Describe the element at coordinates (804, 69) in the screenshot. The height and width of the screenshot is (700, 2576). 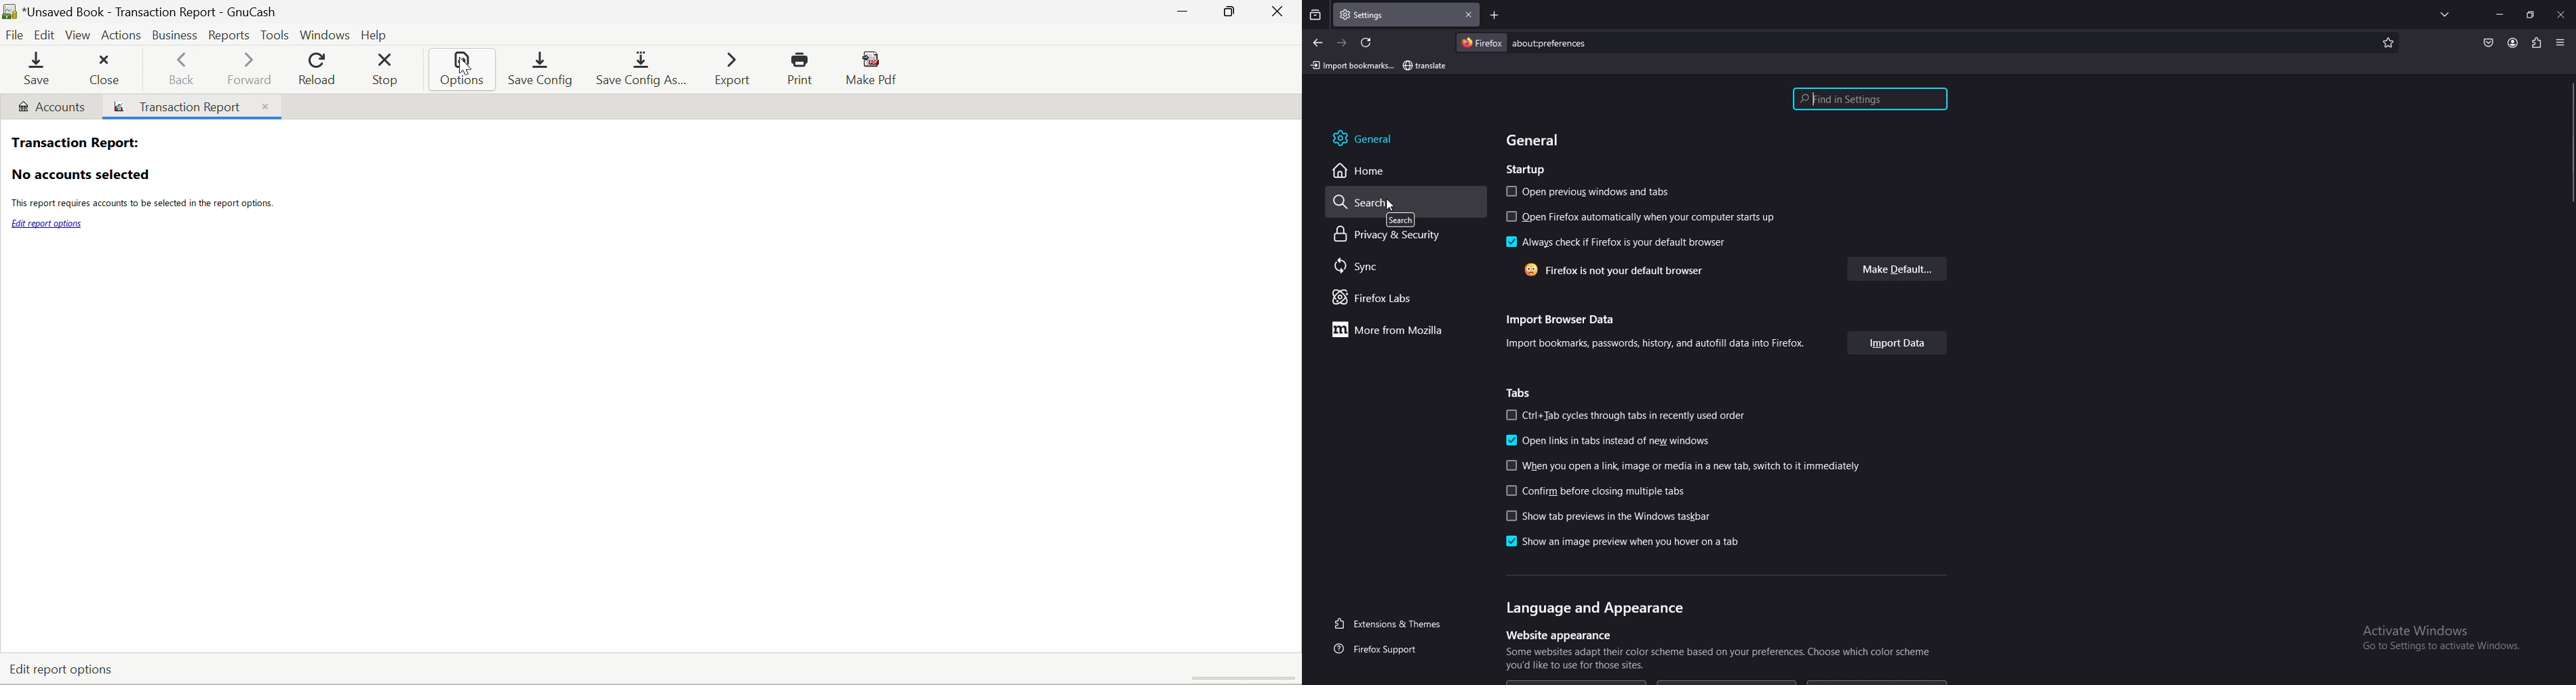
I see `Print` at that location.